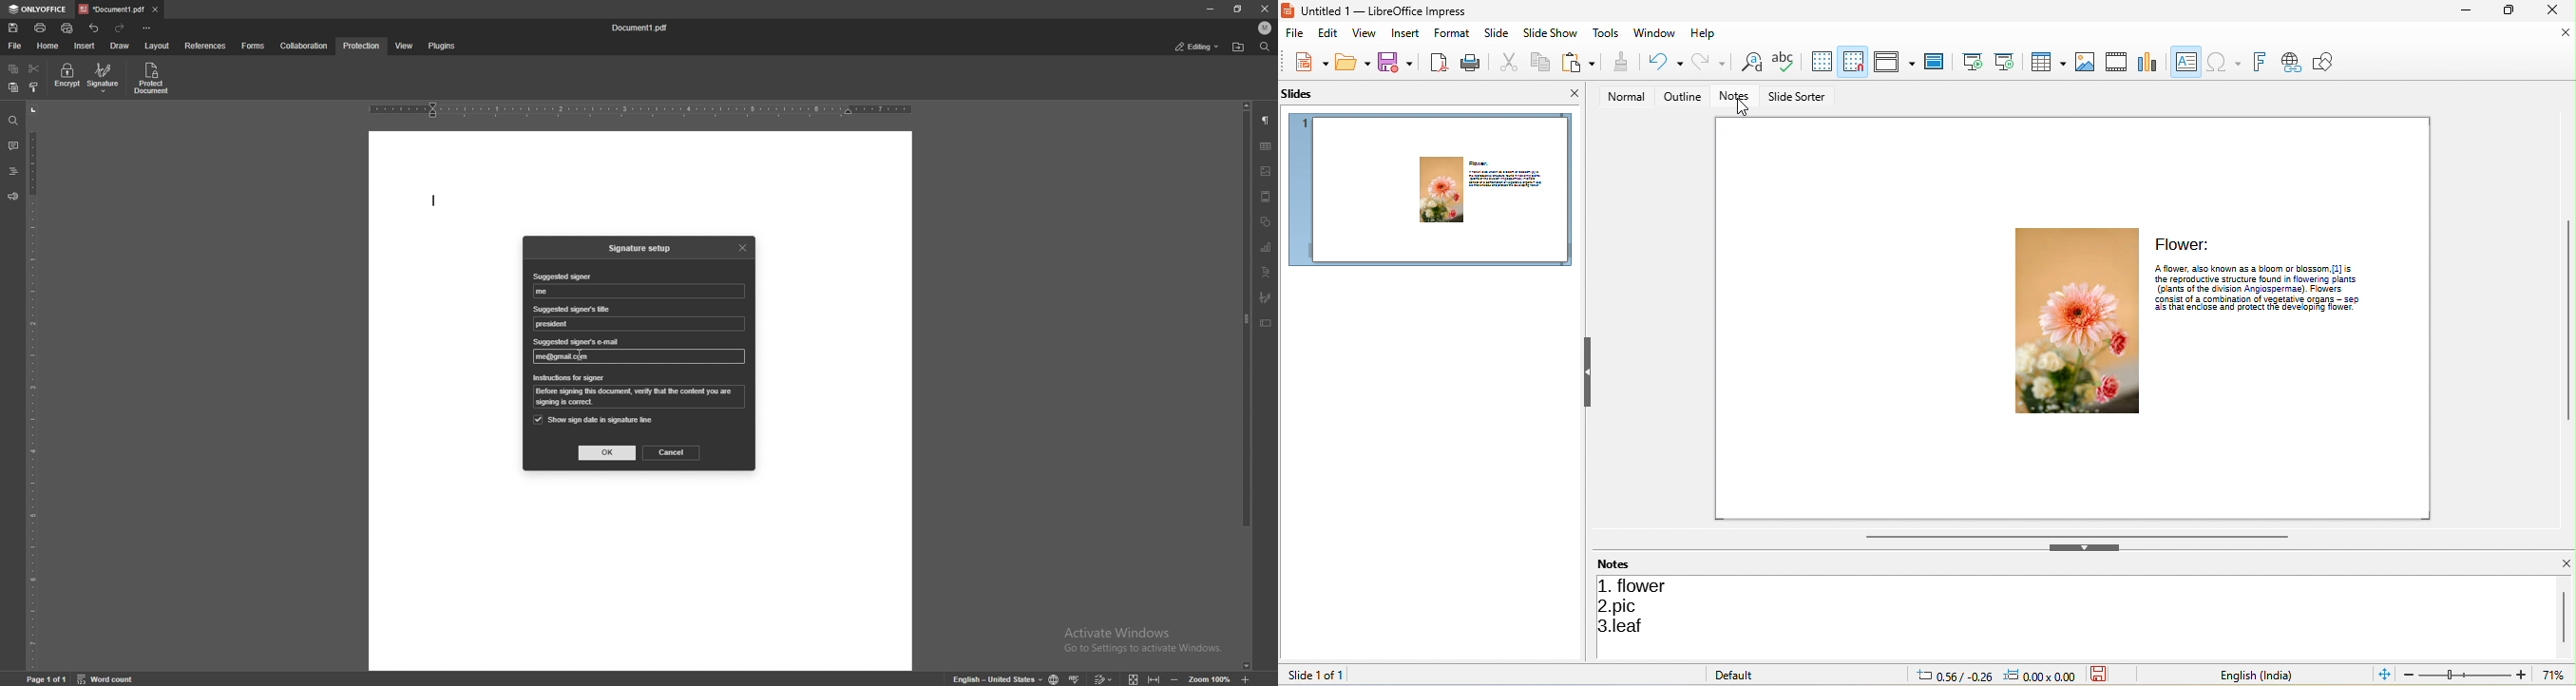 This screenshot has height=700, width=2576. I want to click on vertical scale, so click(33, 387).